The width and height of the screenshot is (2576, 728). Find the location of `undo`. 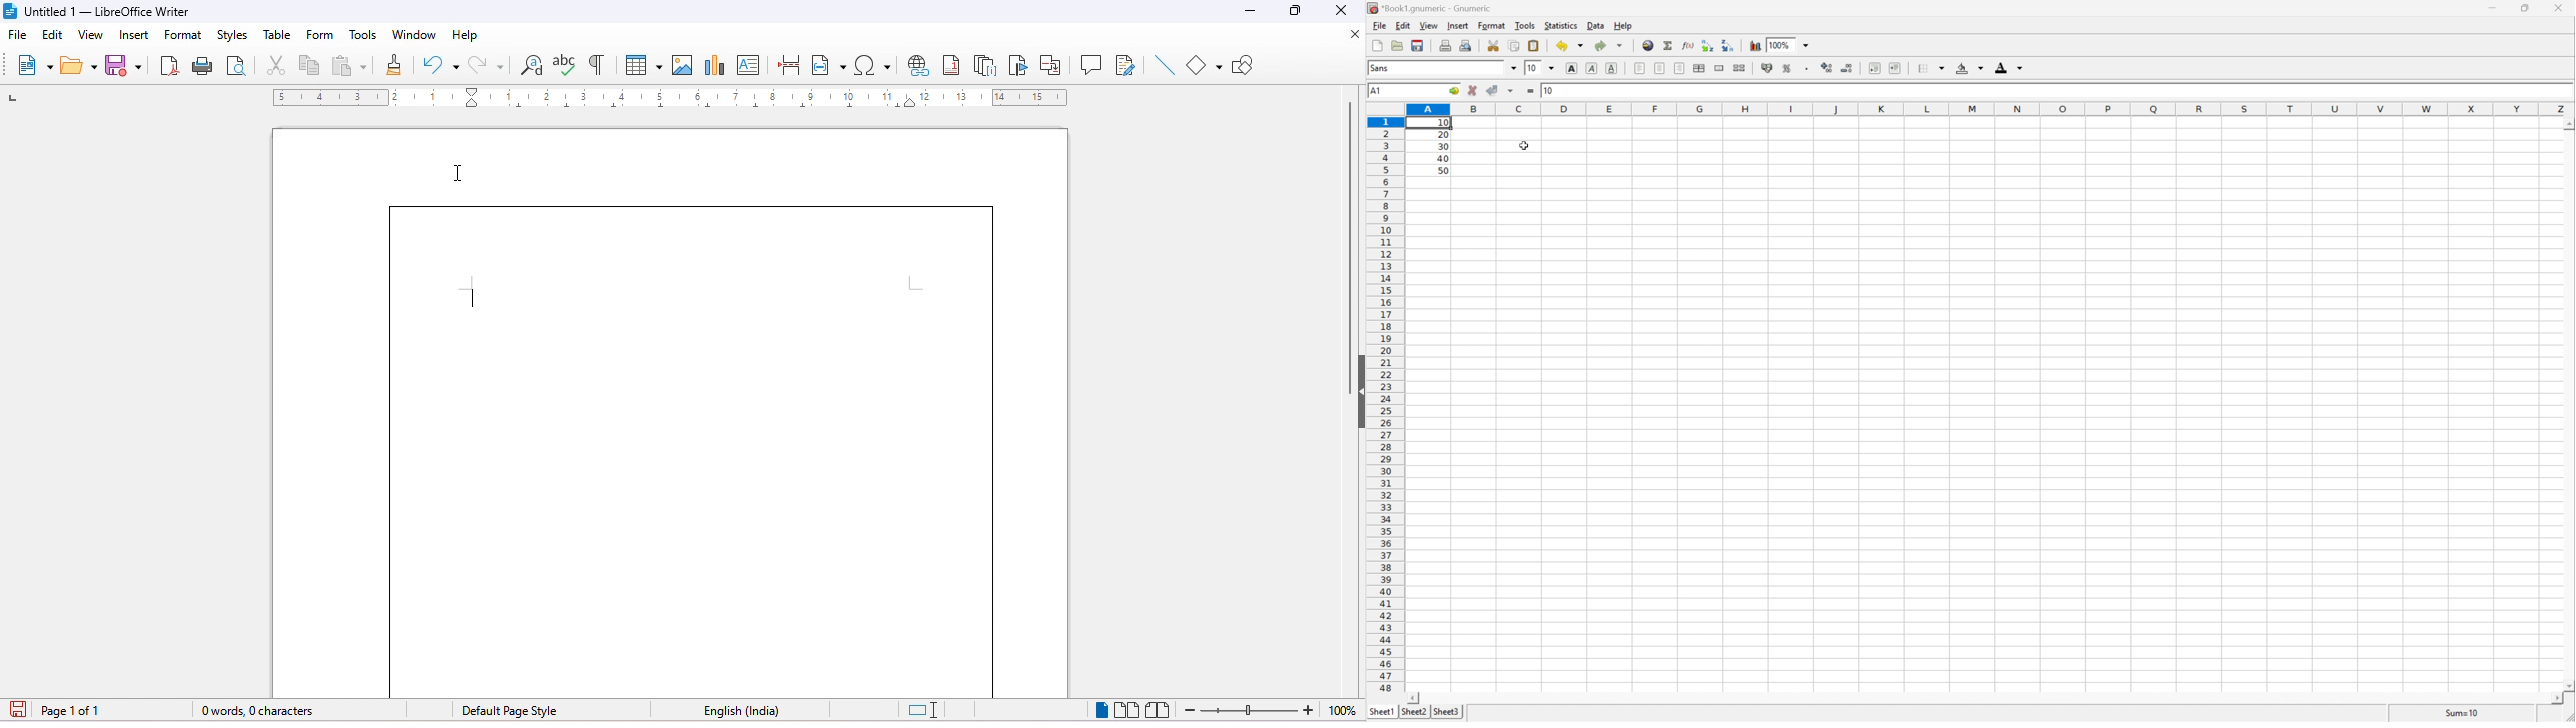

undo is located at coordinates (439, 64).